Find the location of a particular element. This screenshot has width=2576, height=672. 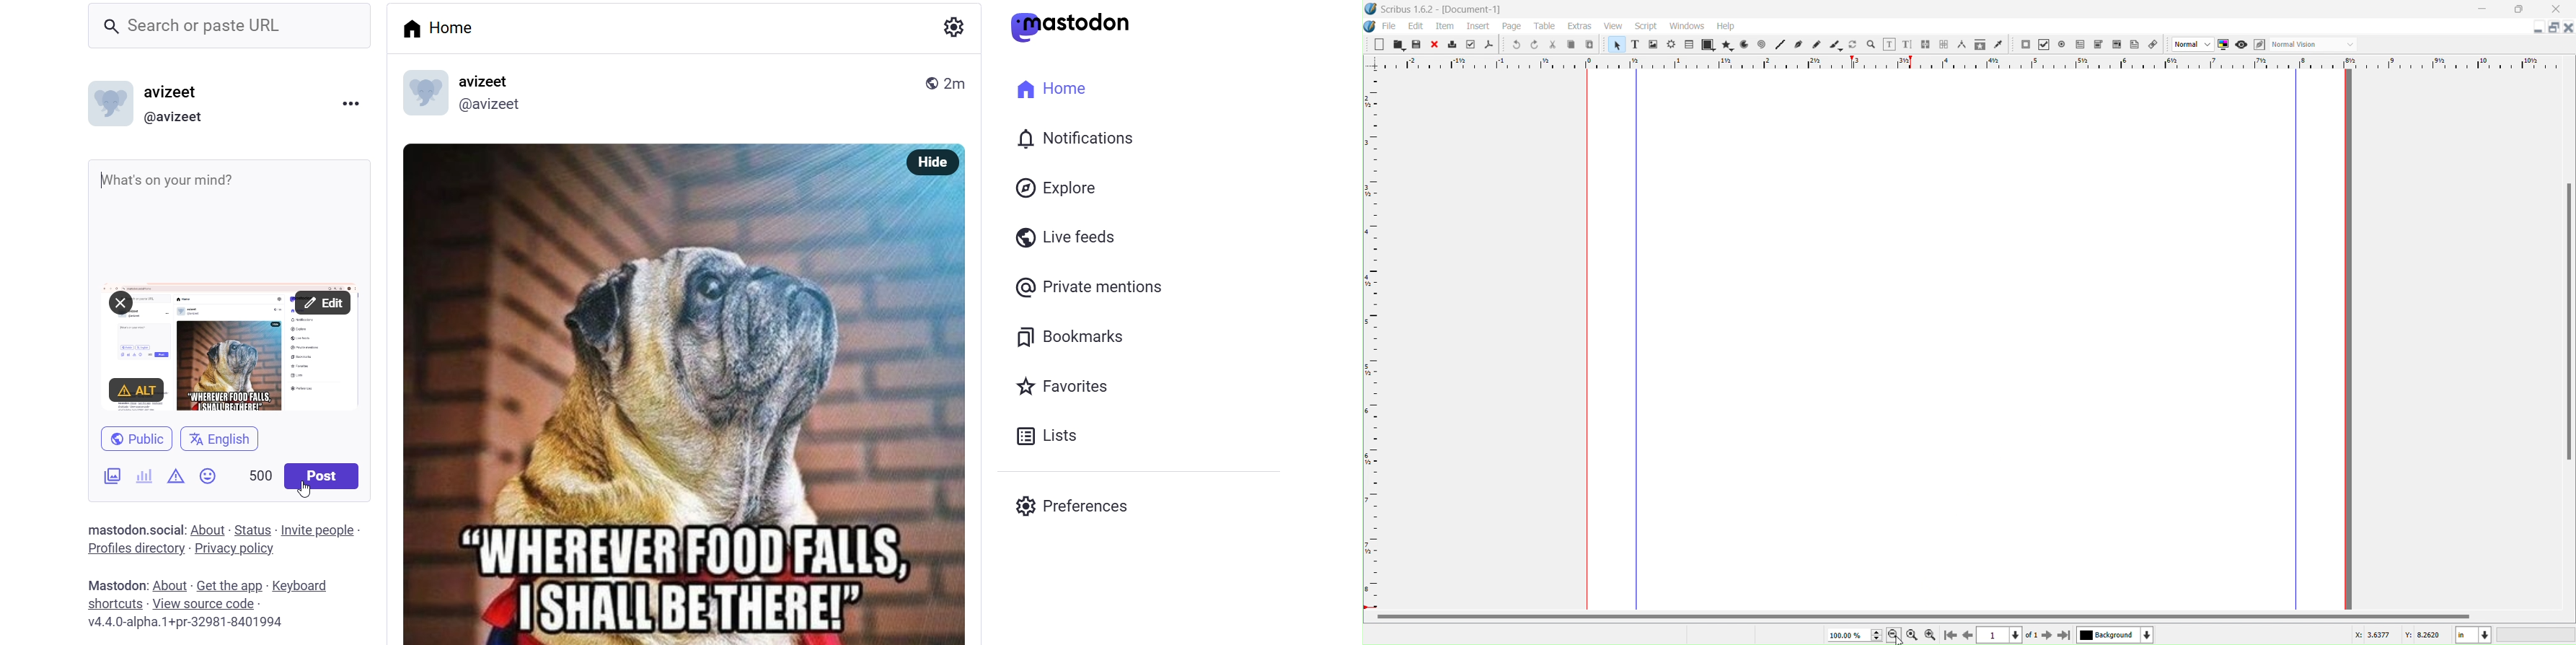

Go to previous page is located at coordinates (1966, 636).